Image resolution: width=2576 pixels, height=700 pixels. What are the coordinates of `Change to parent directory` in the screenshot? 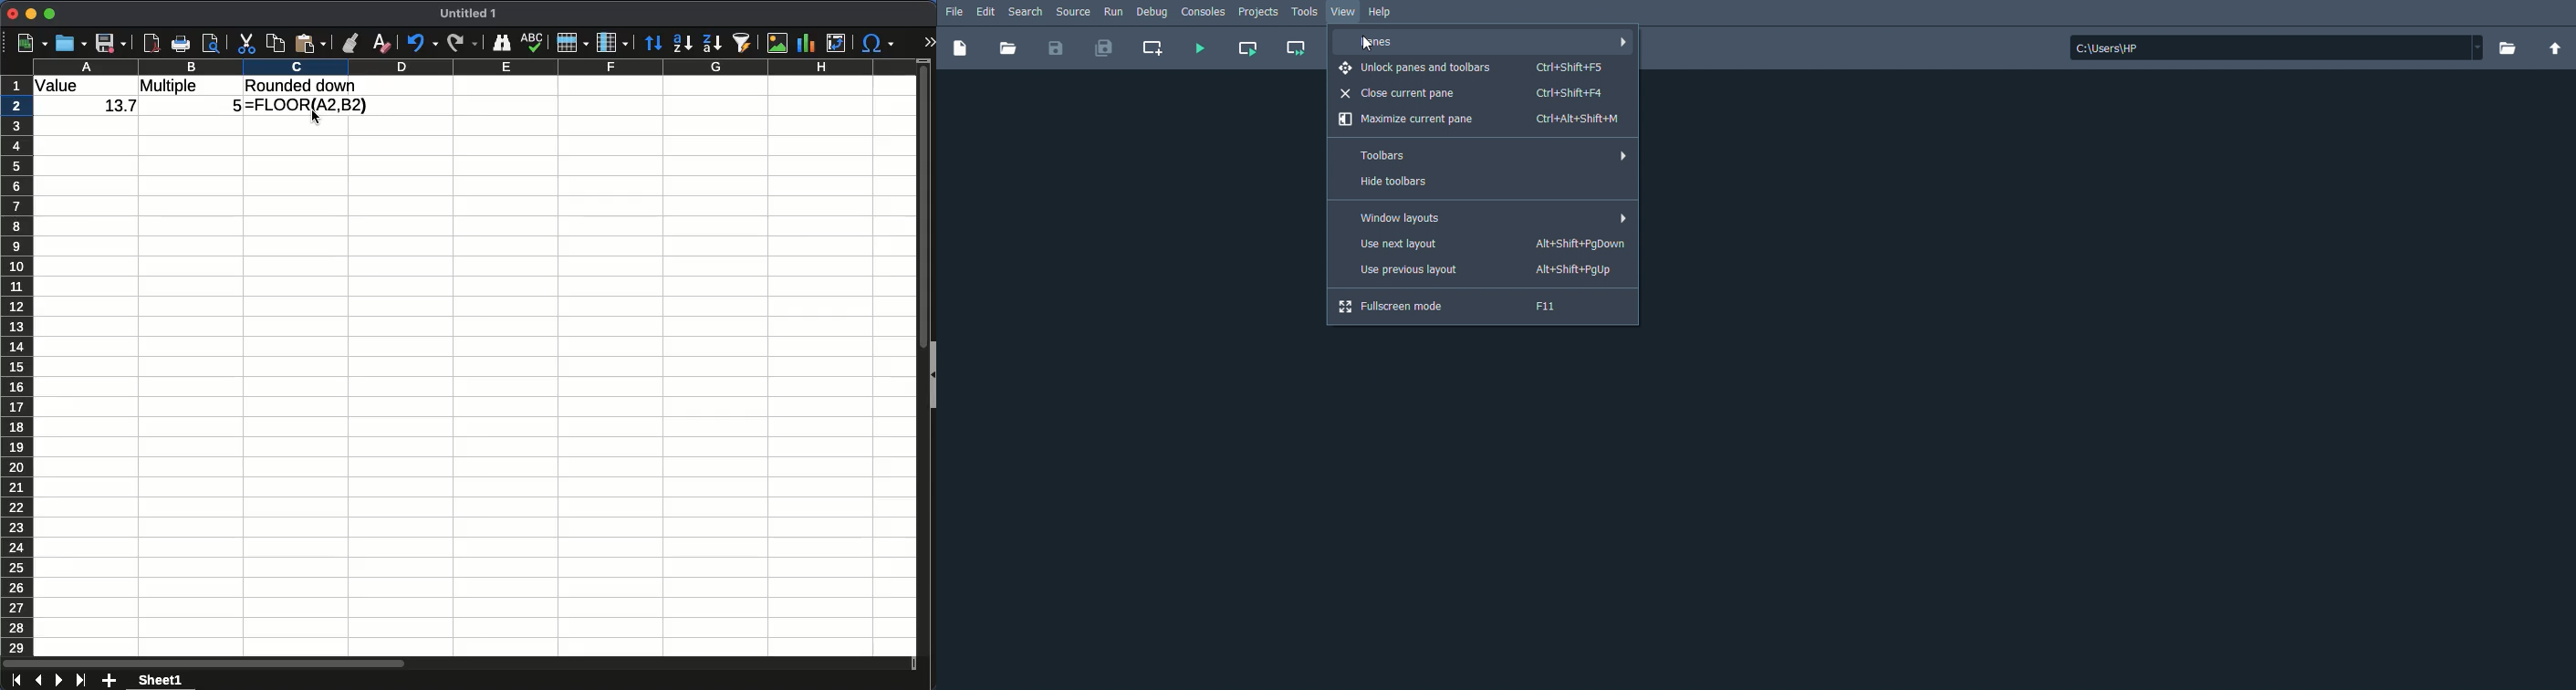 It's located at (2556, 49).